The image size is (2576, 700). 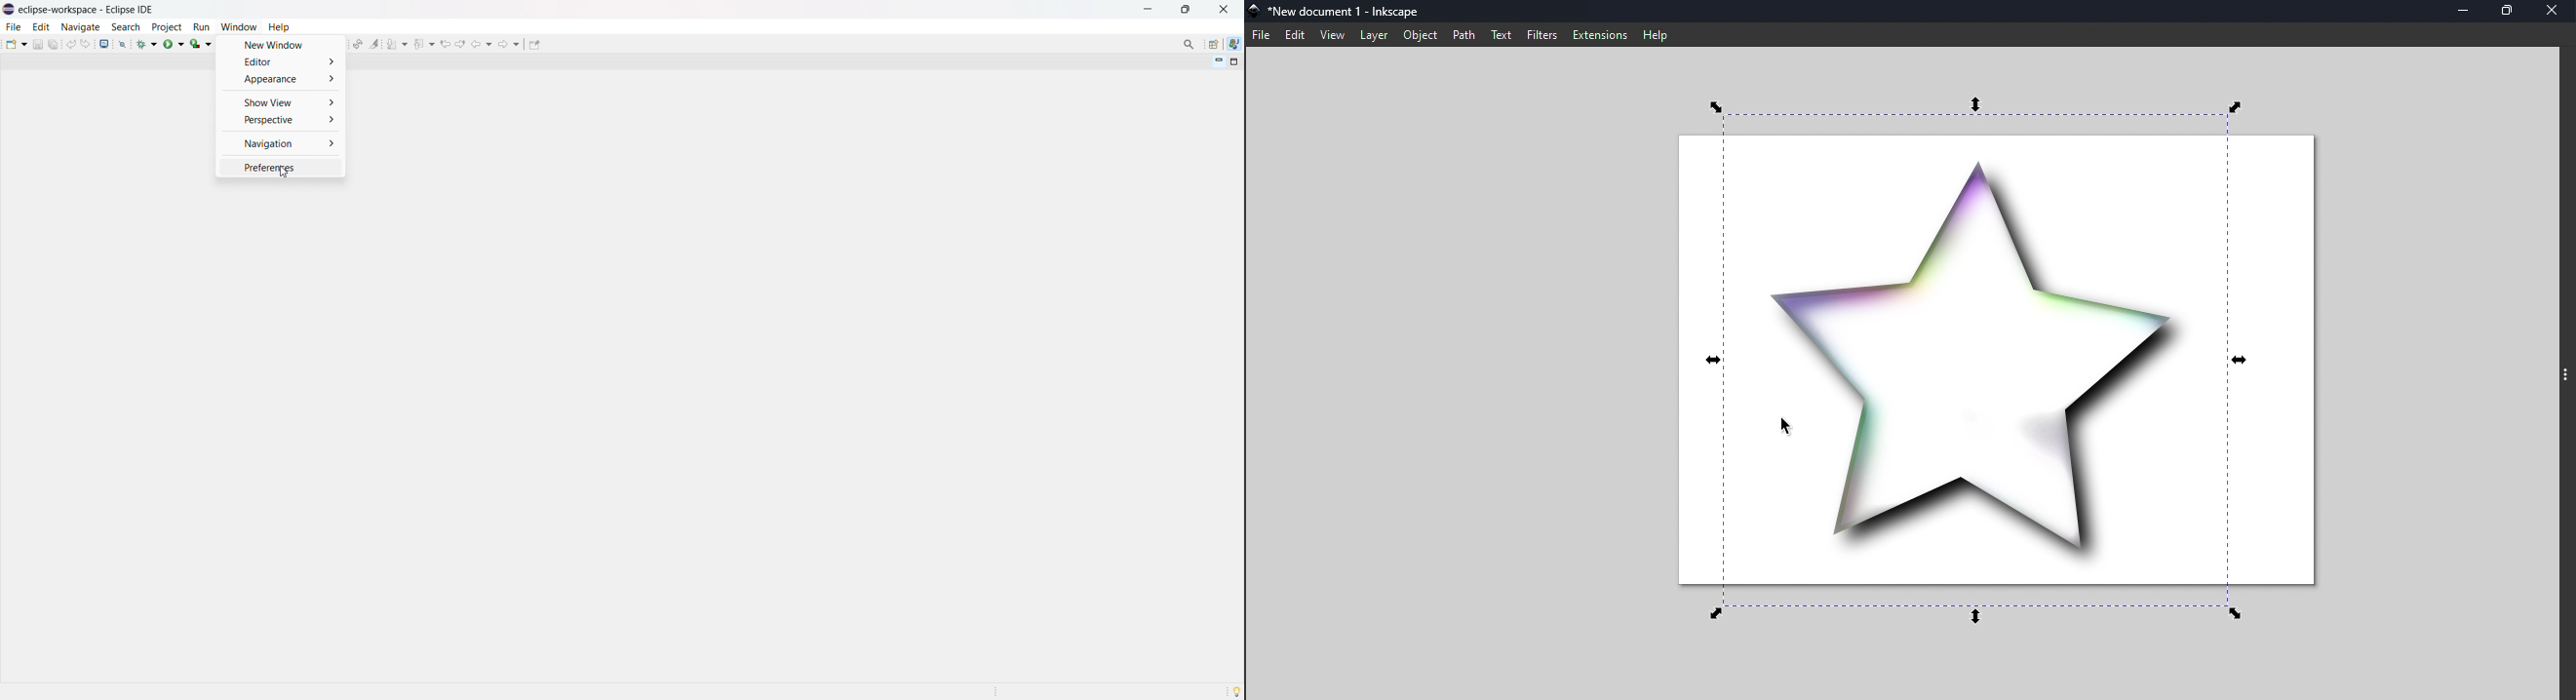 What do you see at coordinates (357, 43) in the screenshot?
I see `toggle ant editor auto reconcile` at bounding box center [357, 43].